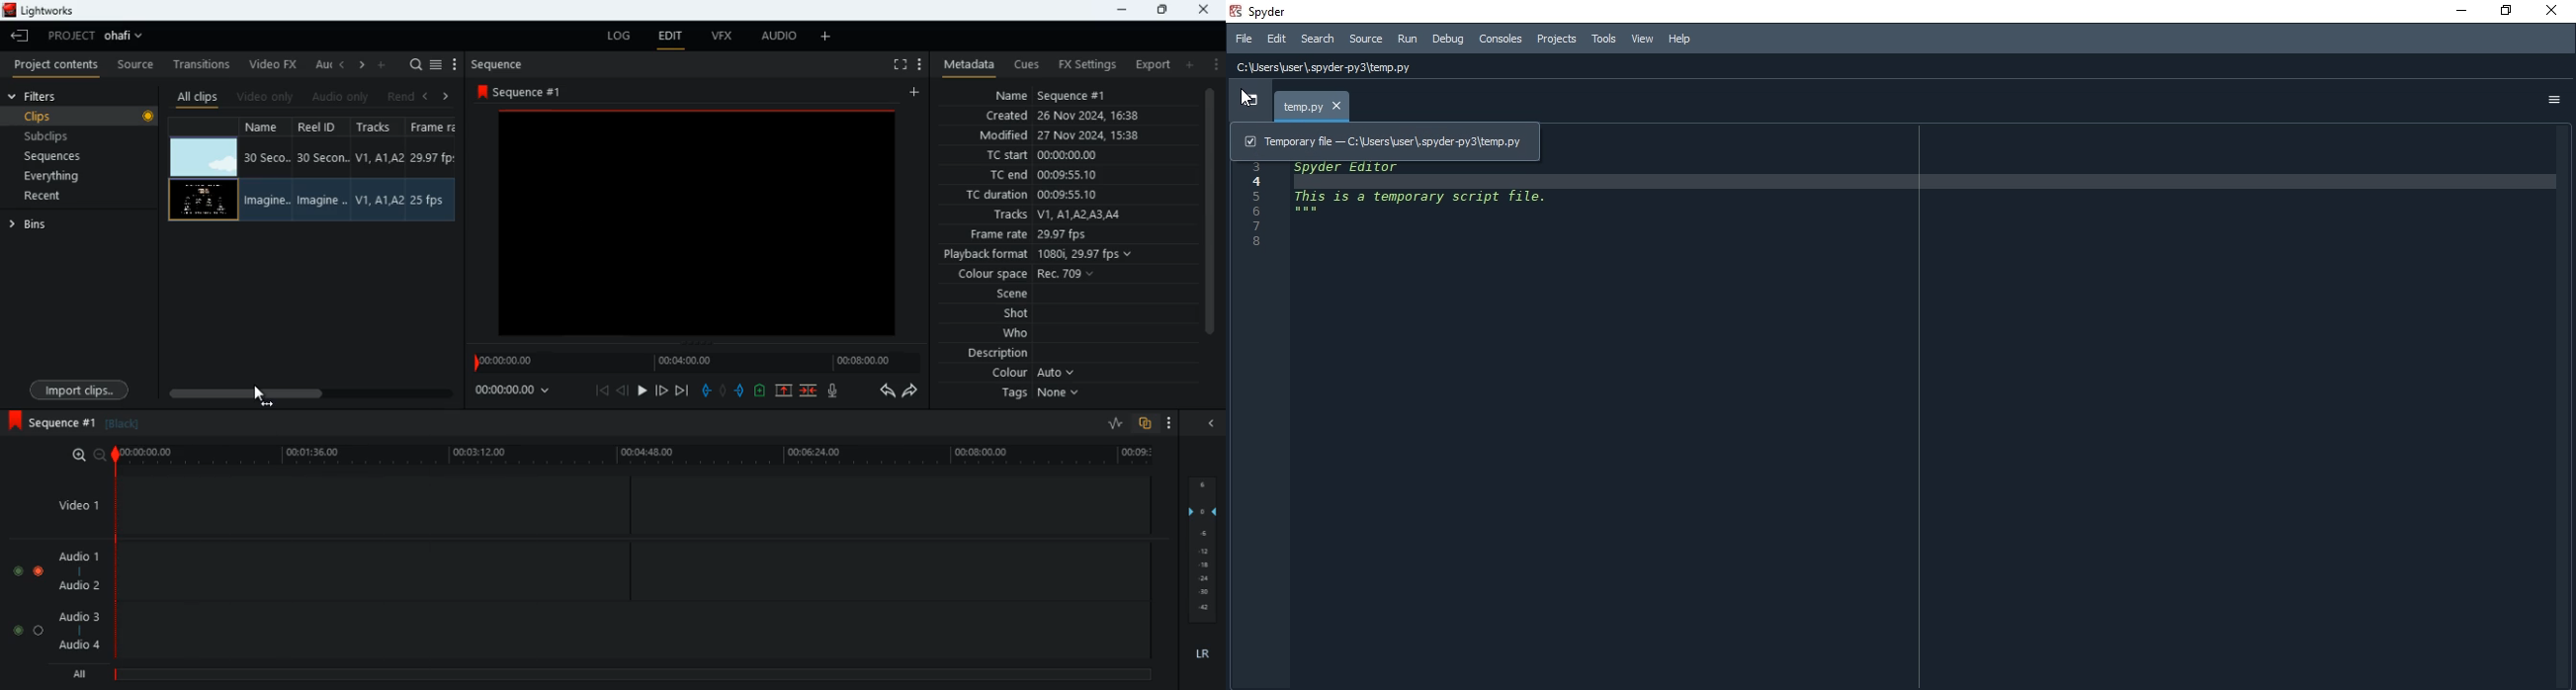 This screenshot has height=700, width=2576. What do you see at coordinates (1249, 100) in the screenshot?
I see `dropdown` at bounding box center [1249, 100].